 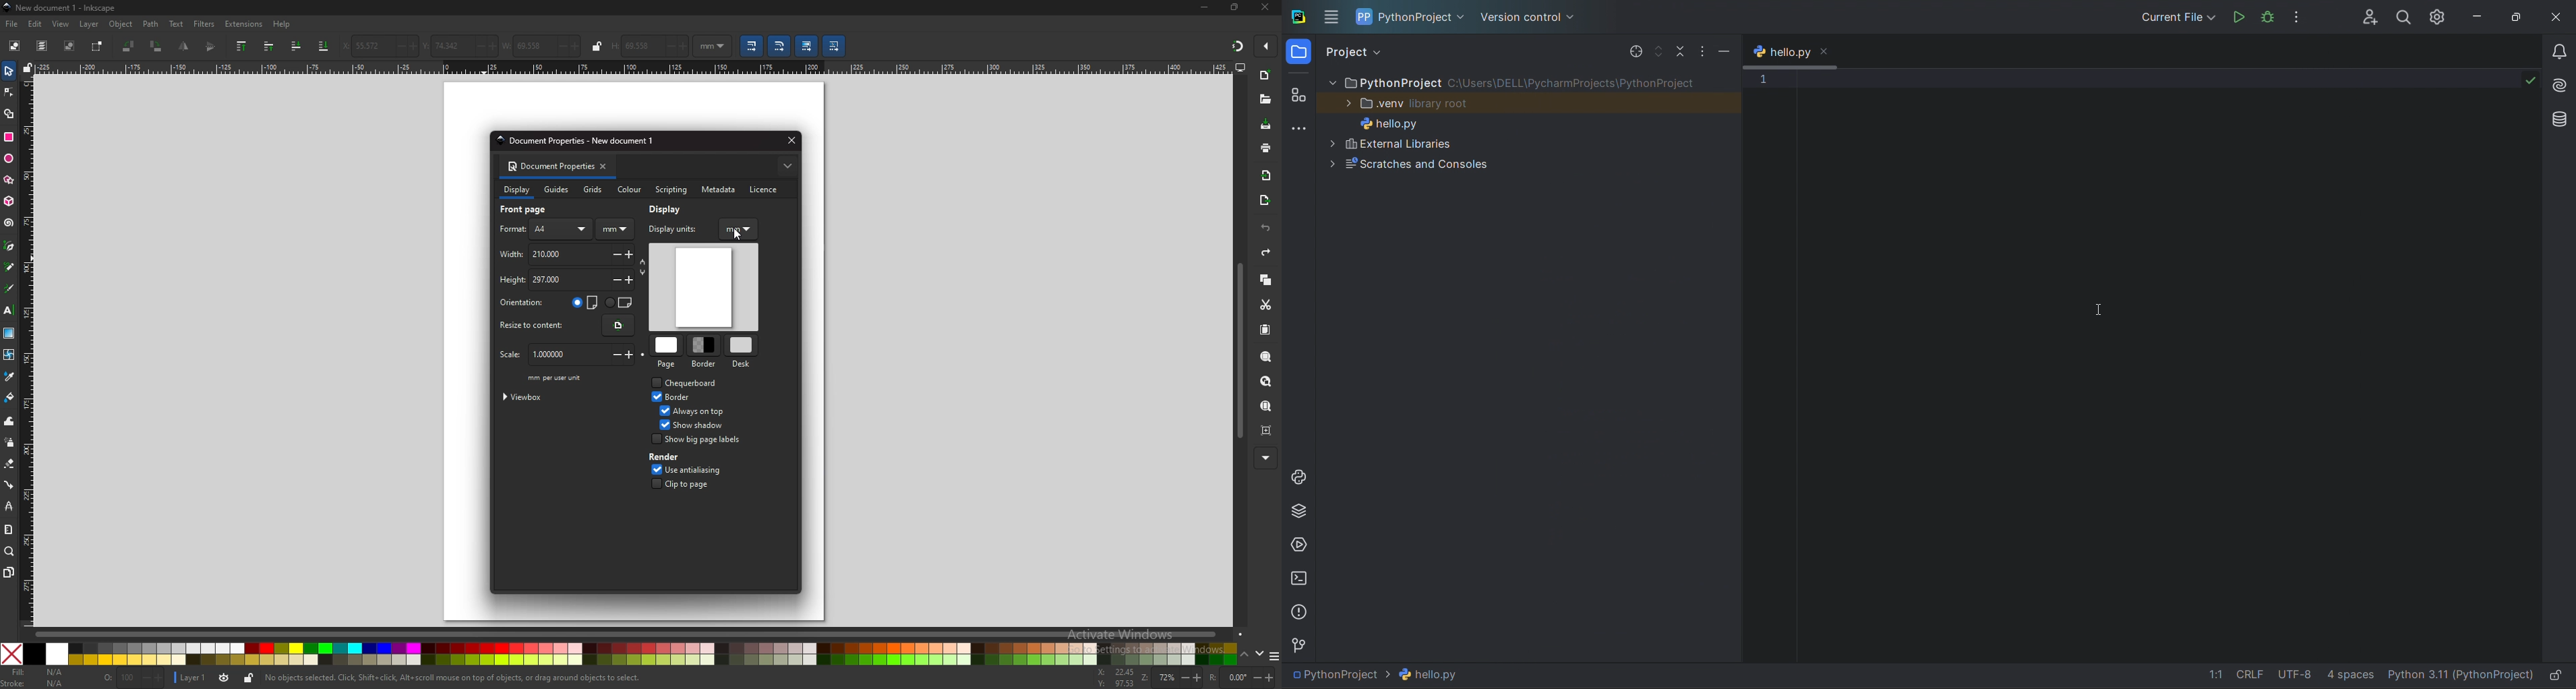 I want to click on flip vertical, so click(x=210, y=47).